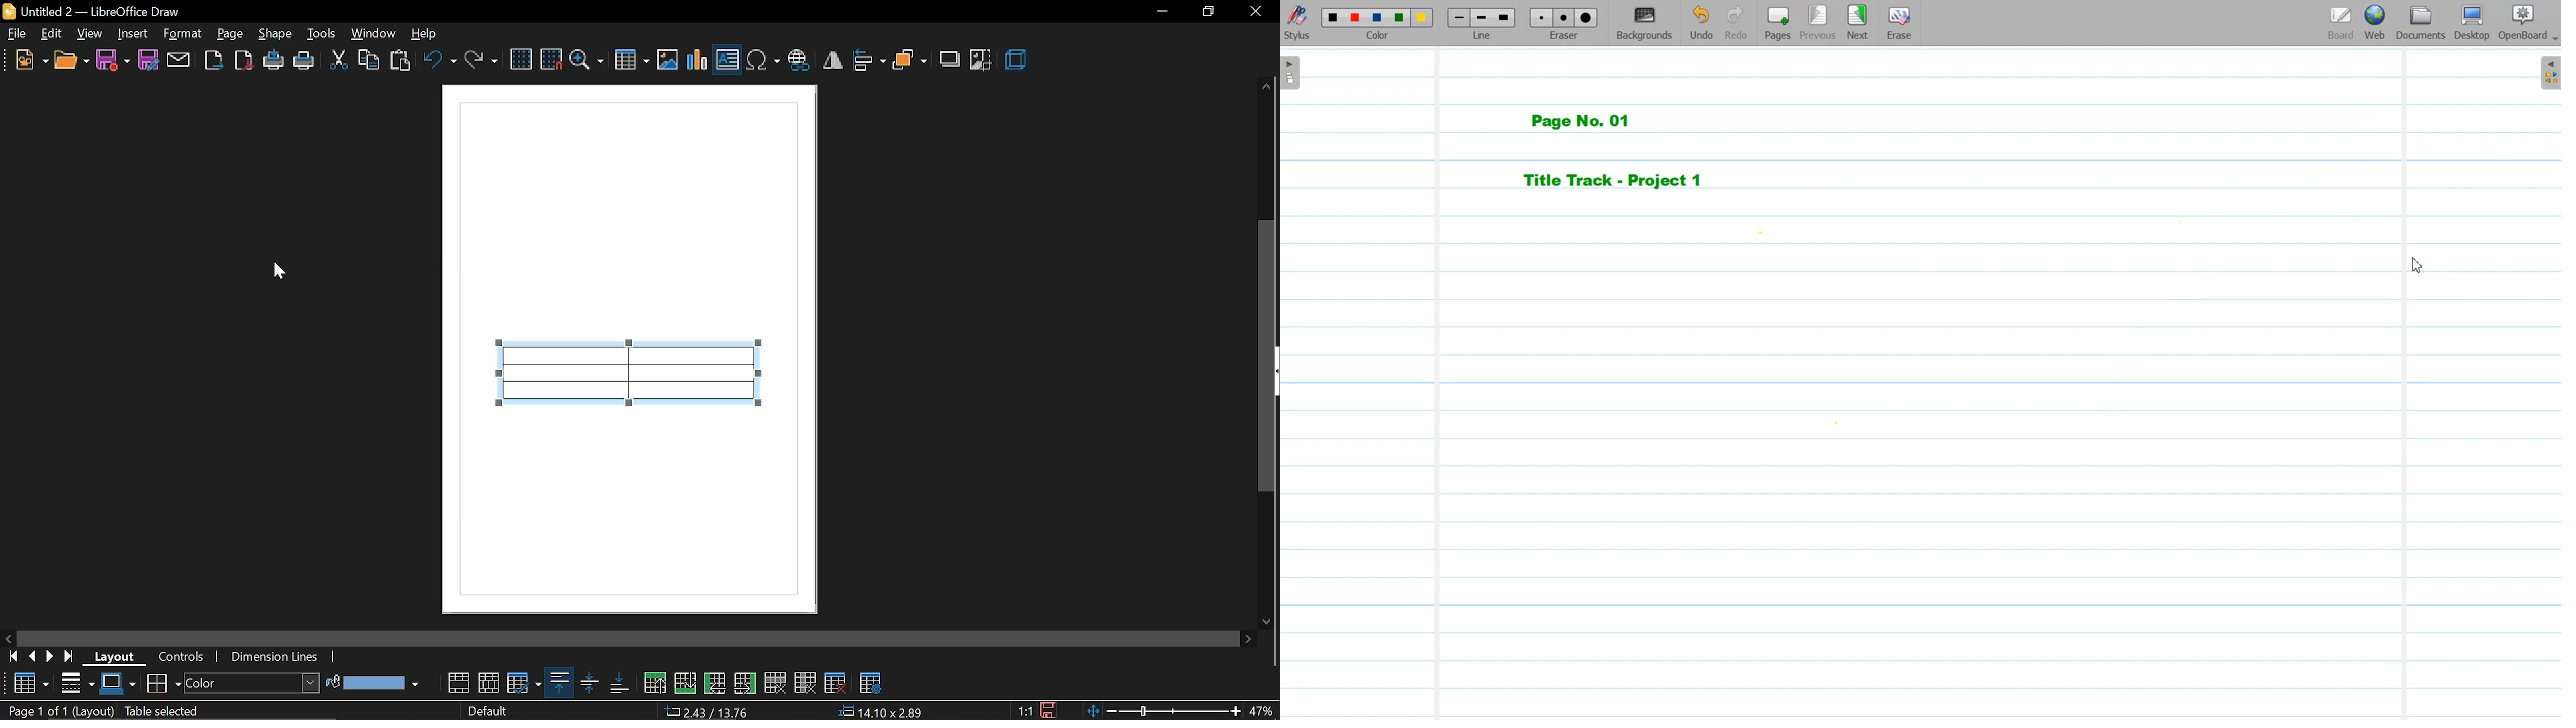 This screenshot has width=2576, height=728. Describe the element at coordinates (132, 33) in the screenshot. I see `insert ` at that location.